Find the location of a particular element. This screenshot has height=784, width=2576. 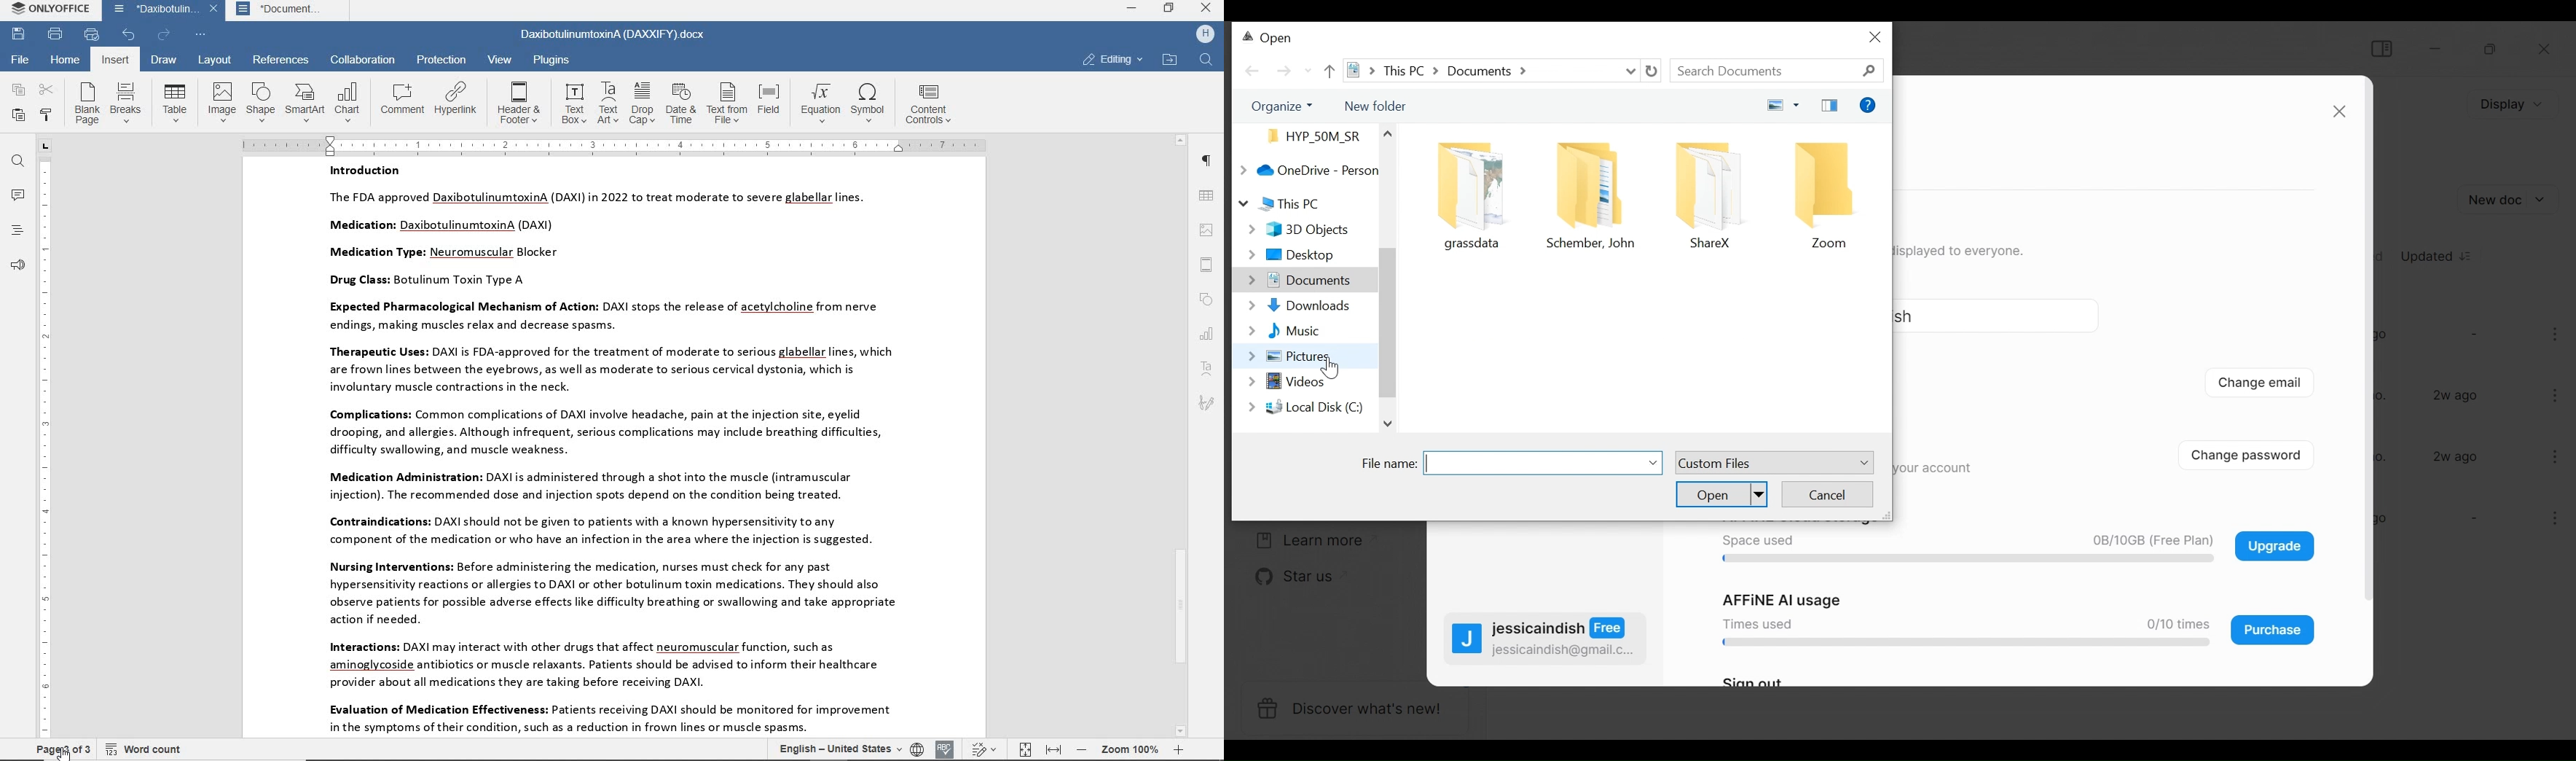

editing is located at coordinates (1112, 59).